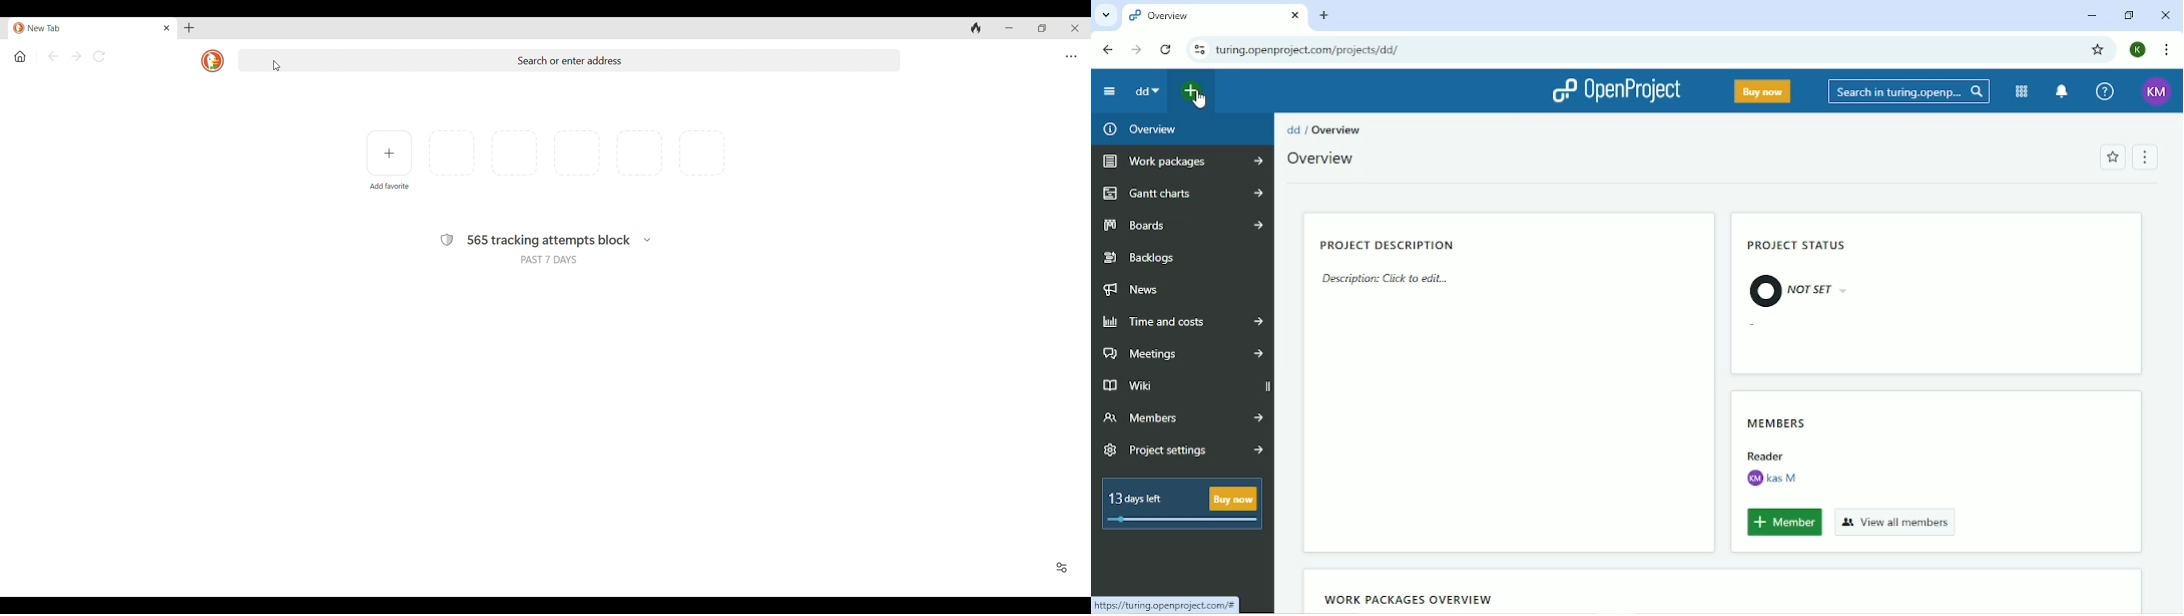  What do you see at coordinates (1199, 101) in the screenshot?
I see `Cursor` at bounding box center [1199, 101].